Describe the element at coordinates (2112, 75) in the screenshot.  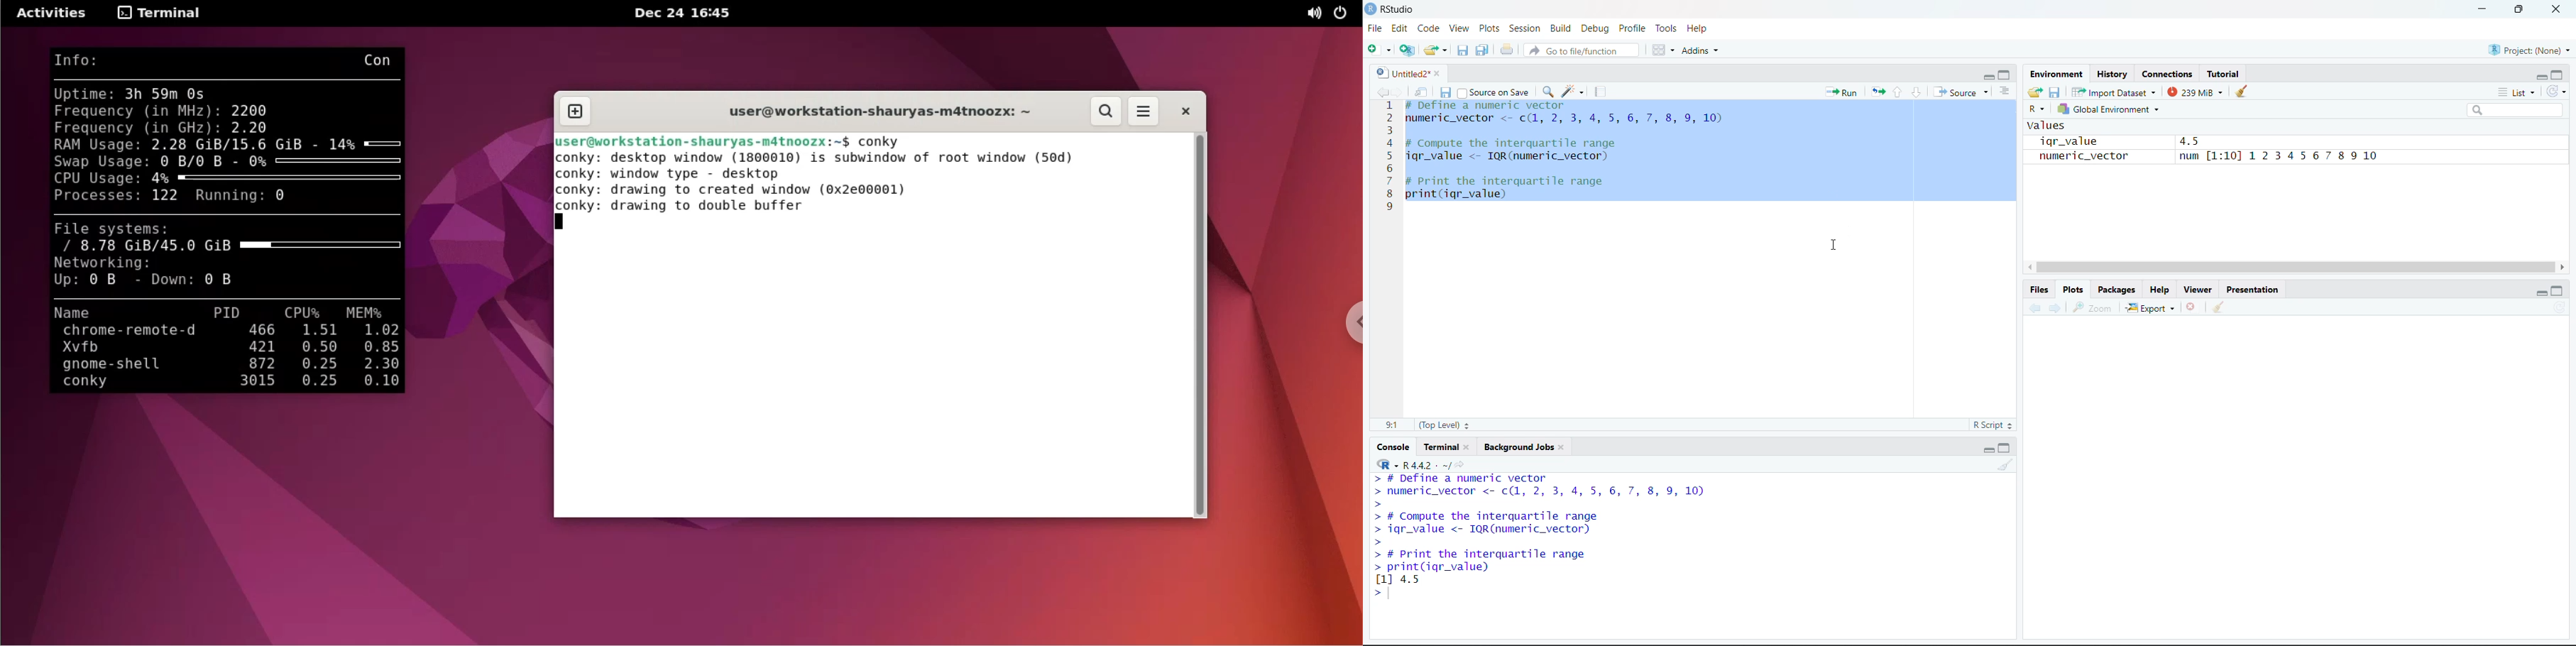
I see `History` at that location.